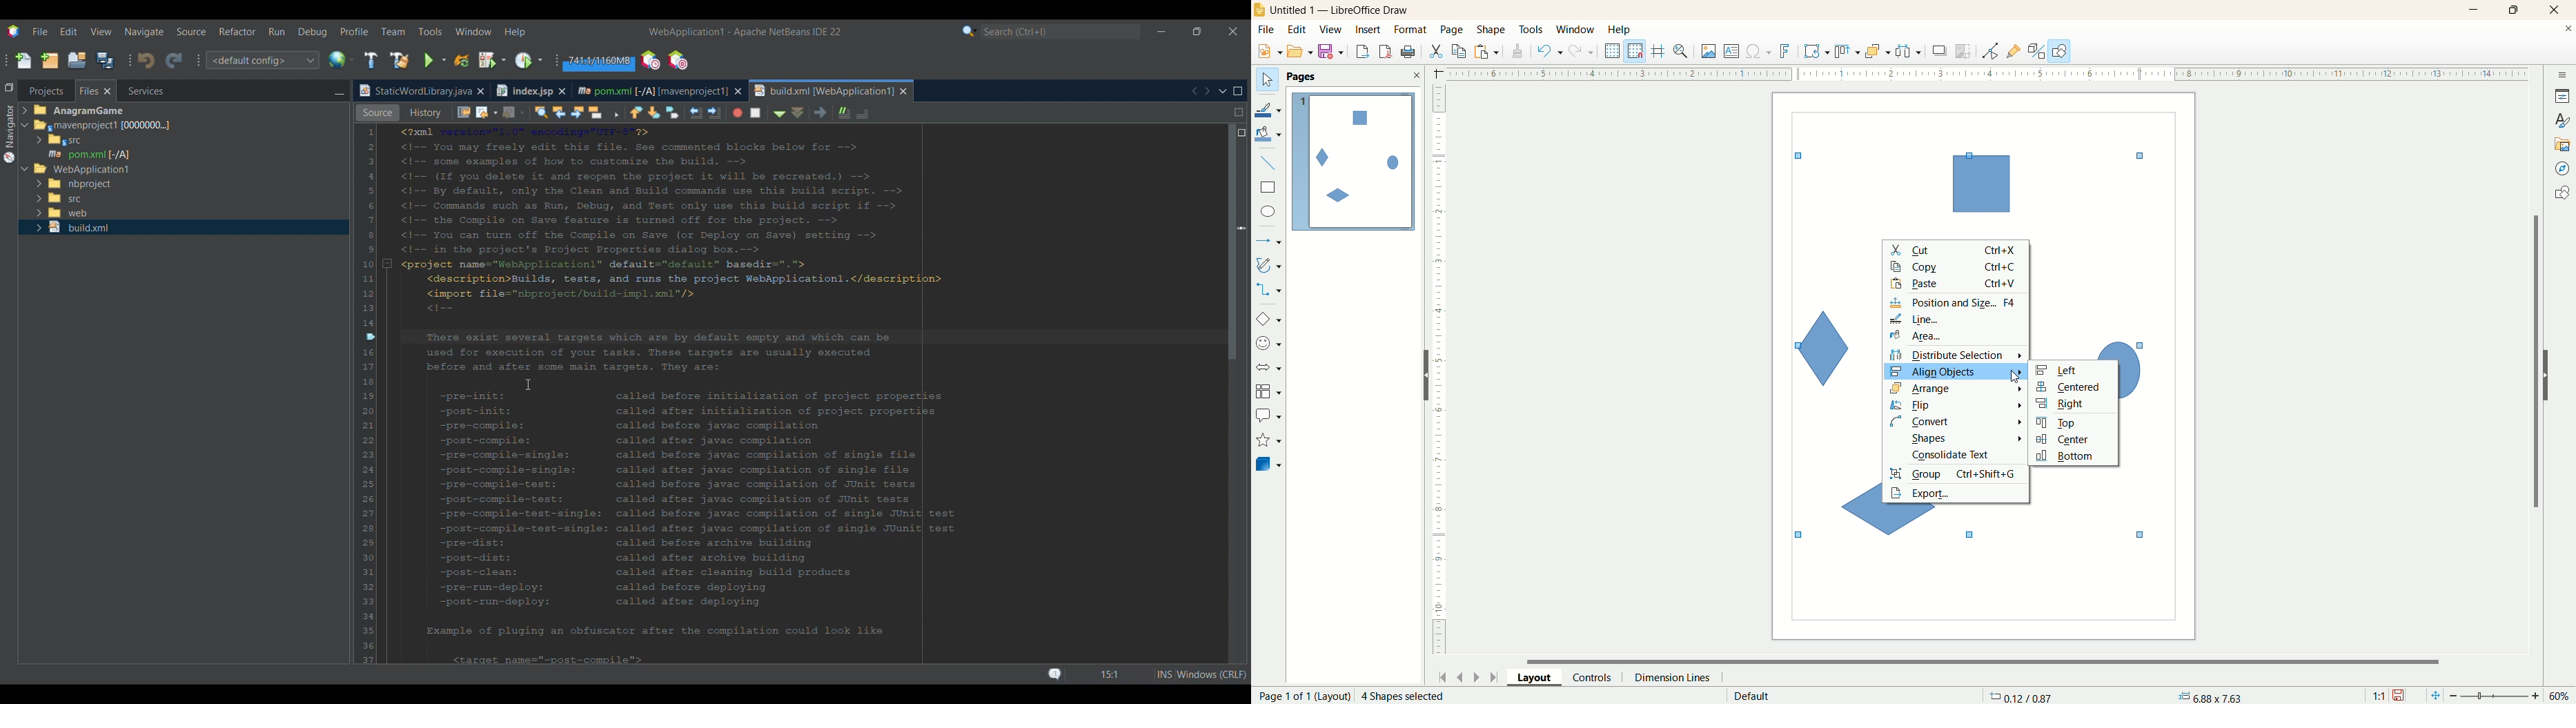 This screenshot has height=728, width=2576. Describe the element at coordinates (714, 111) in the screenshot. I see `Toggle highlight search` at that location.